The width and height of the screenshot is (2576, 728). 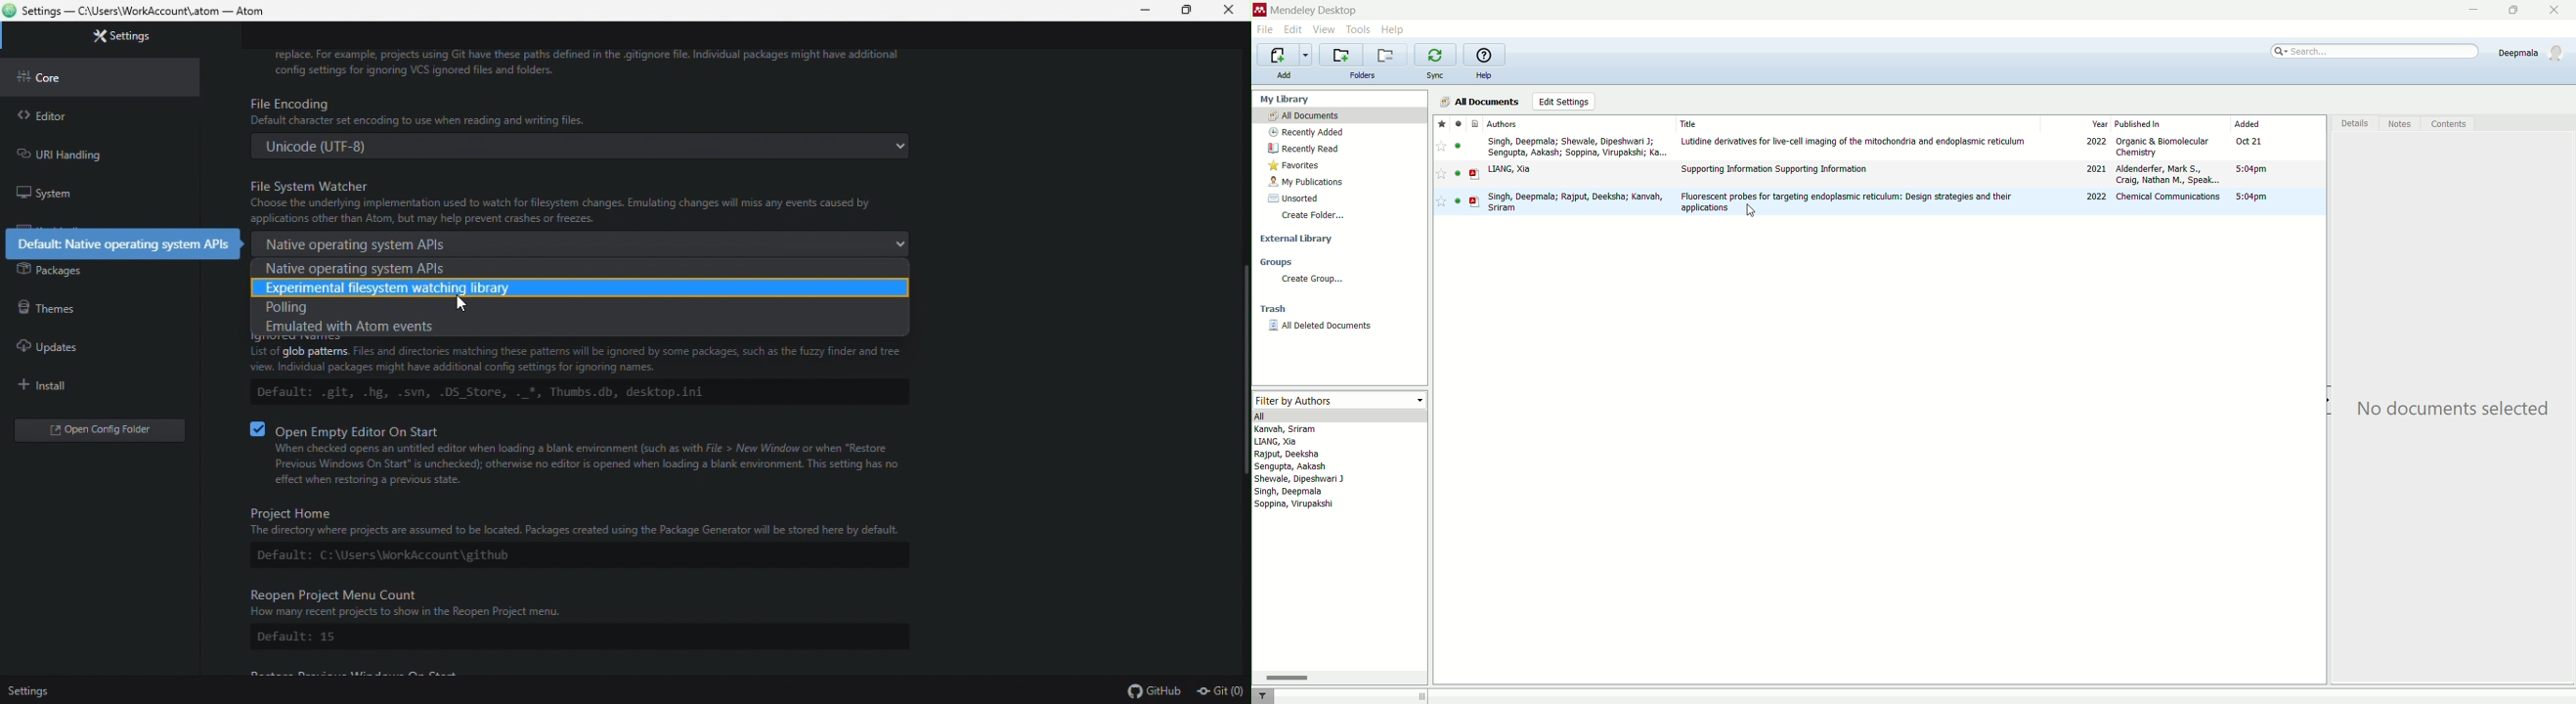 What do you see at coordinates (1307, 470) in the screenshot?
I see `authors` at bounding box center [1307, 470].